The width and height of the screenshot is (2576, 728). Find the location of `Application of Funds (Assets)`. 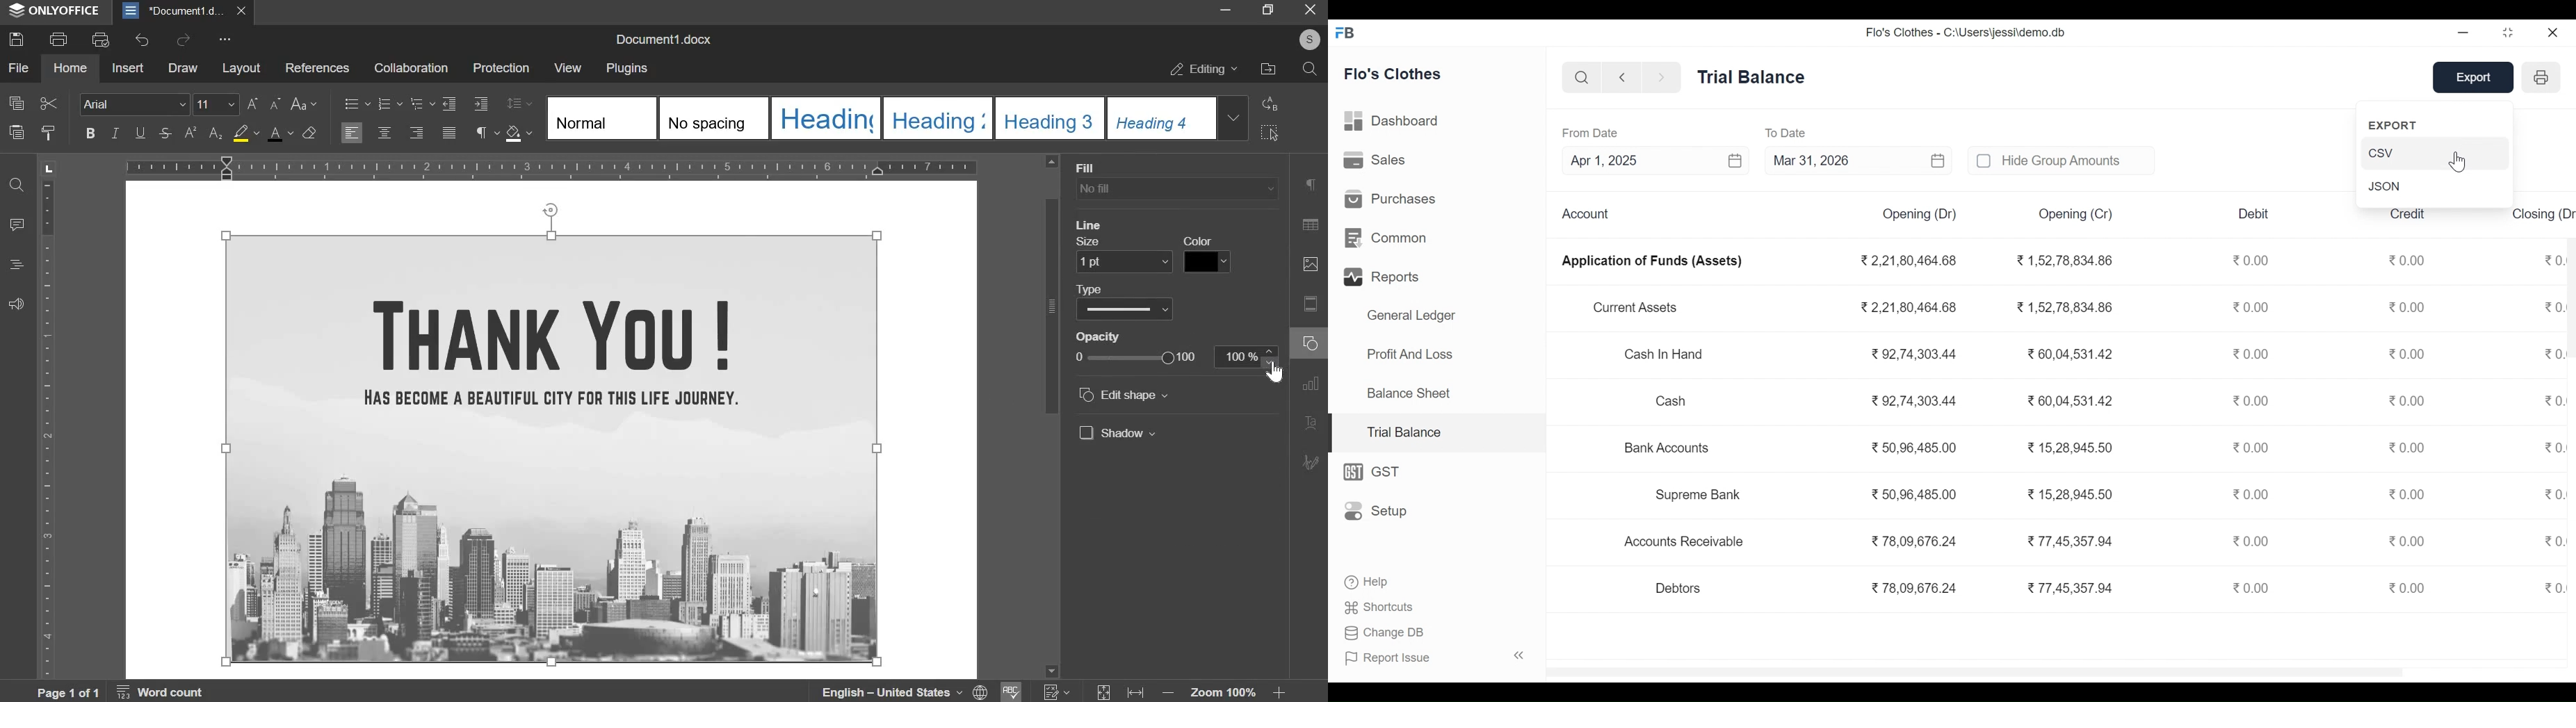

Application of Funds (Assets) is located at coordinates (1652, 261).